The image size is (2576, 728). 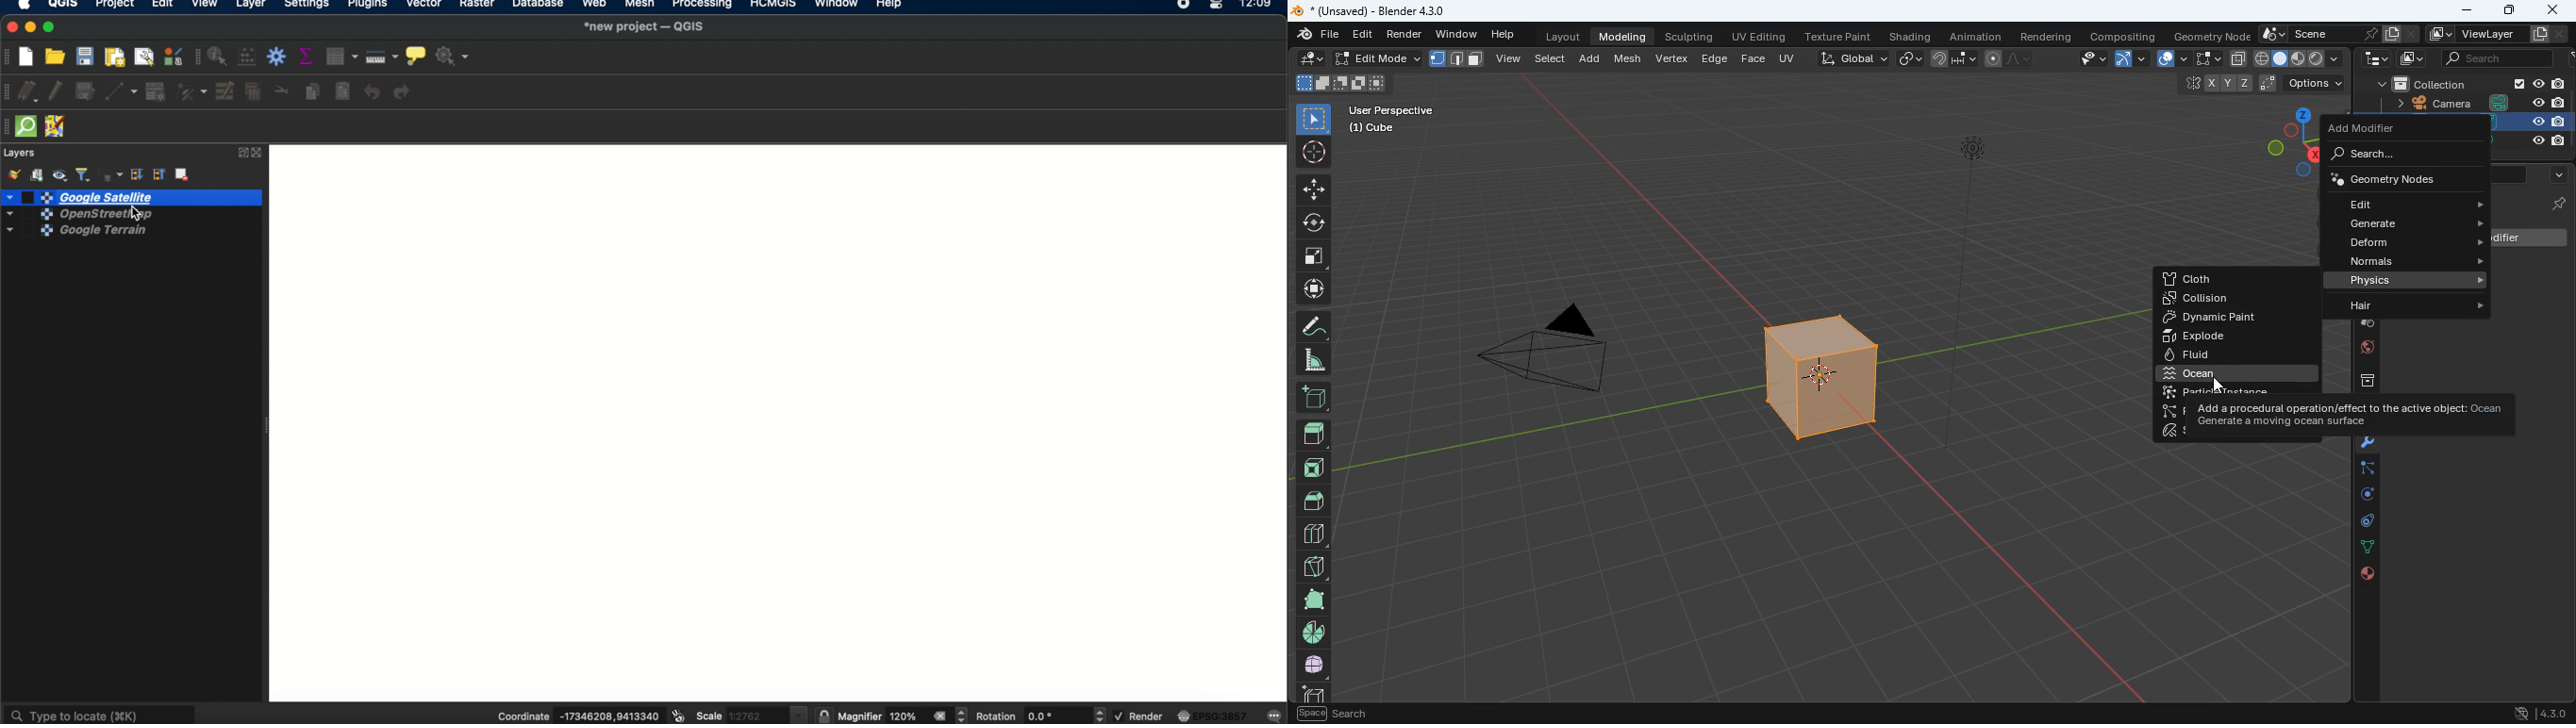 I want to click on generate, so click(x=2414, y=223).